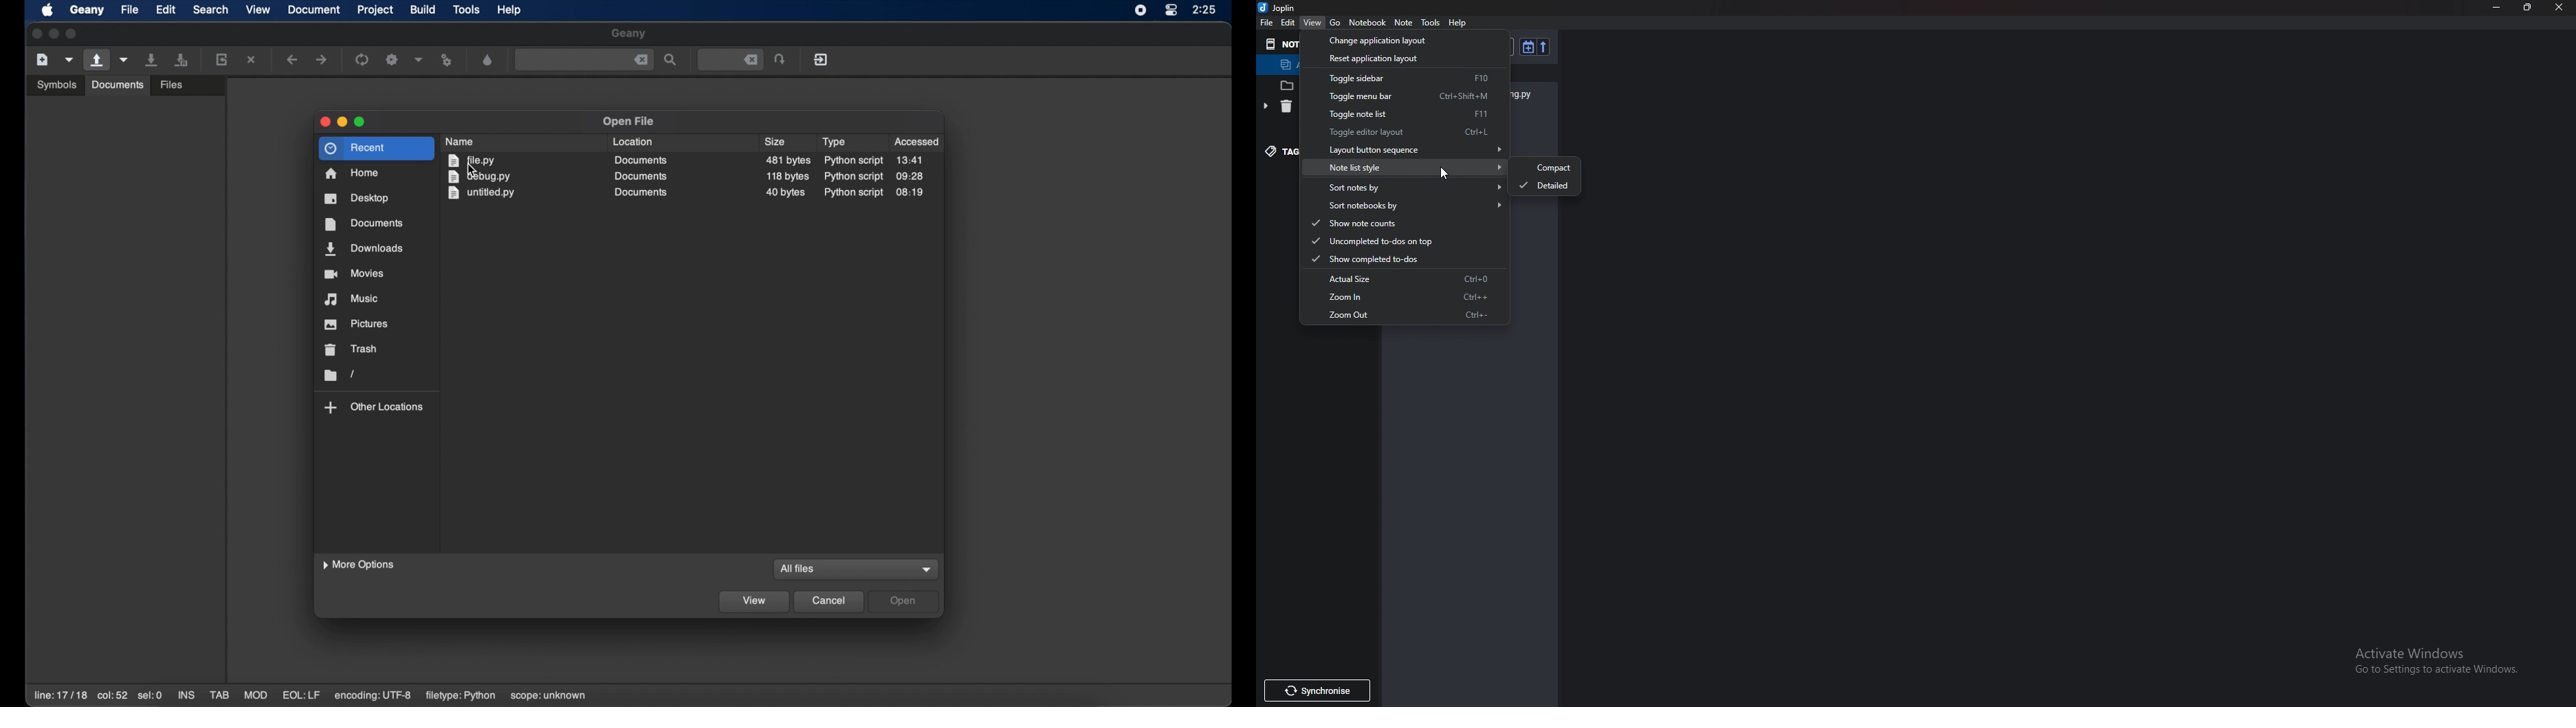  Describe the element at coordinates (1431, 23) in the screenshot. I see `Tools` at that location.